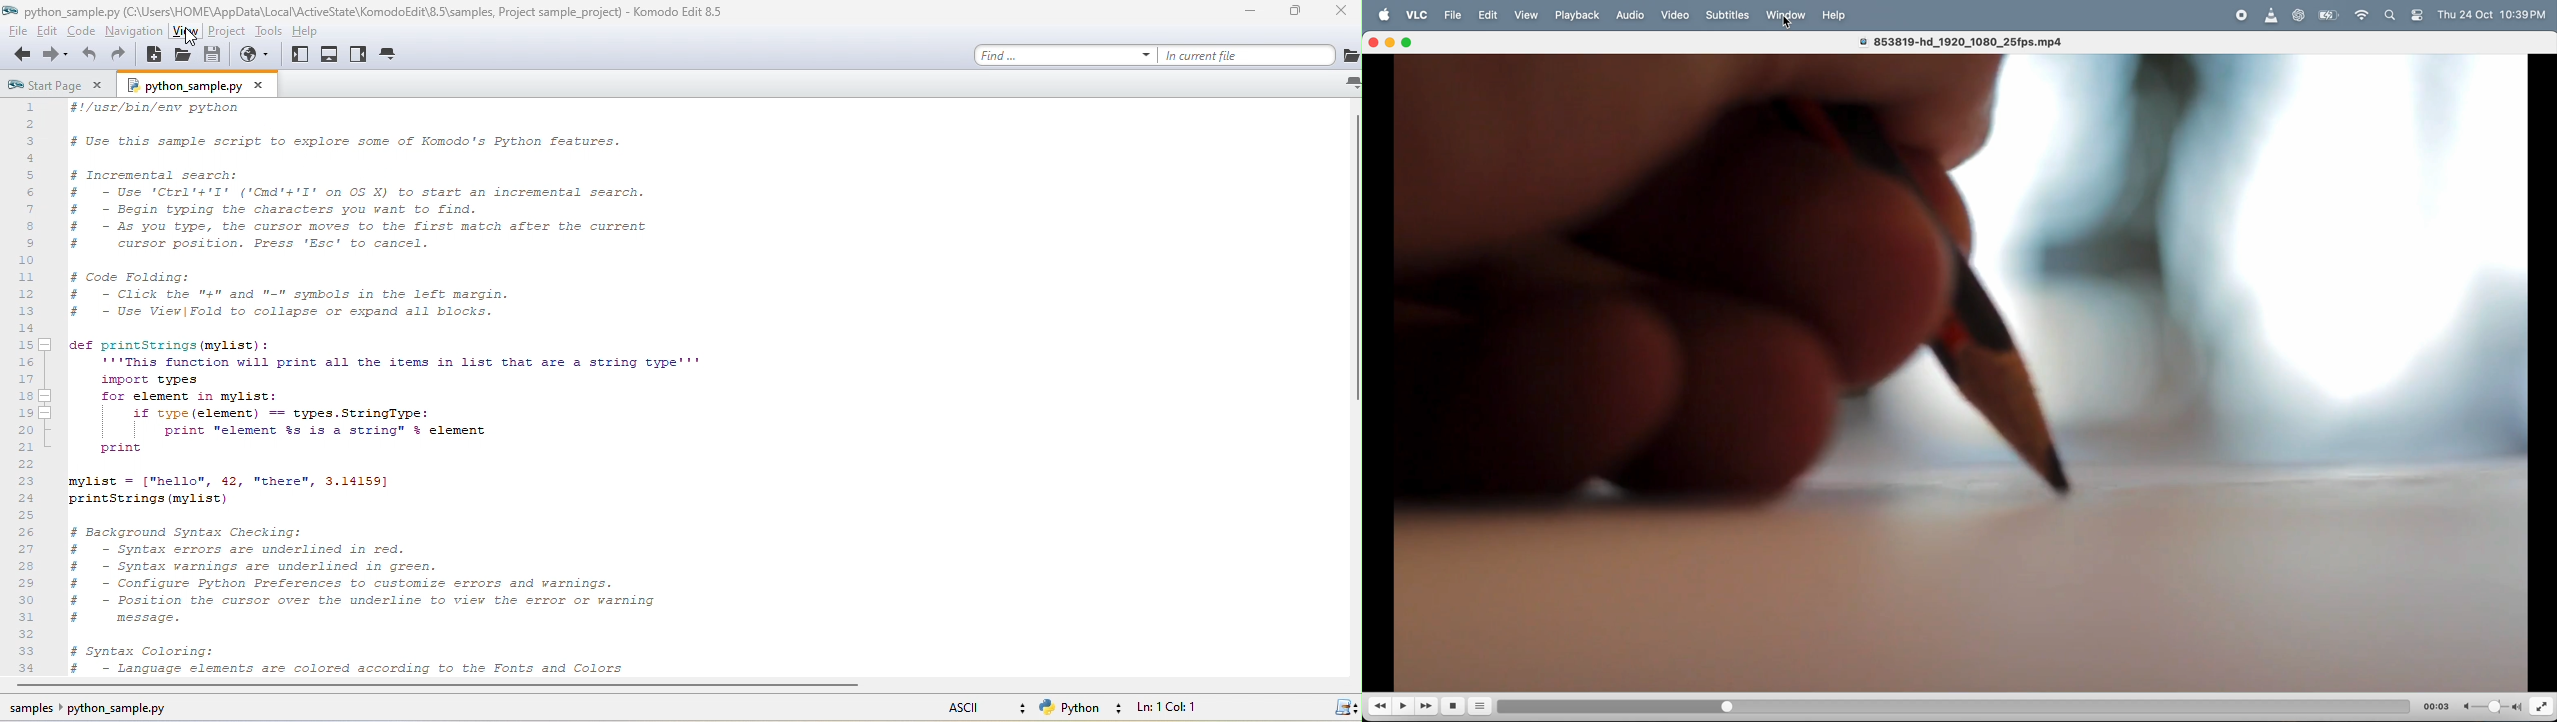 The width and height of the screenshot is (2576, 728). Describe the element at coordinates (390, 55) in the screenshot. I see `tab` at that location.